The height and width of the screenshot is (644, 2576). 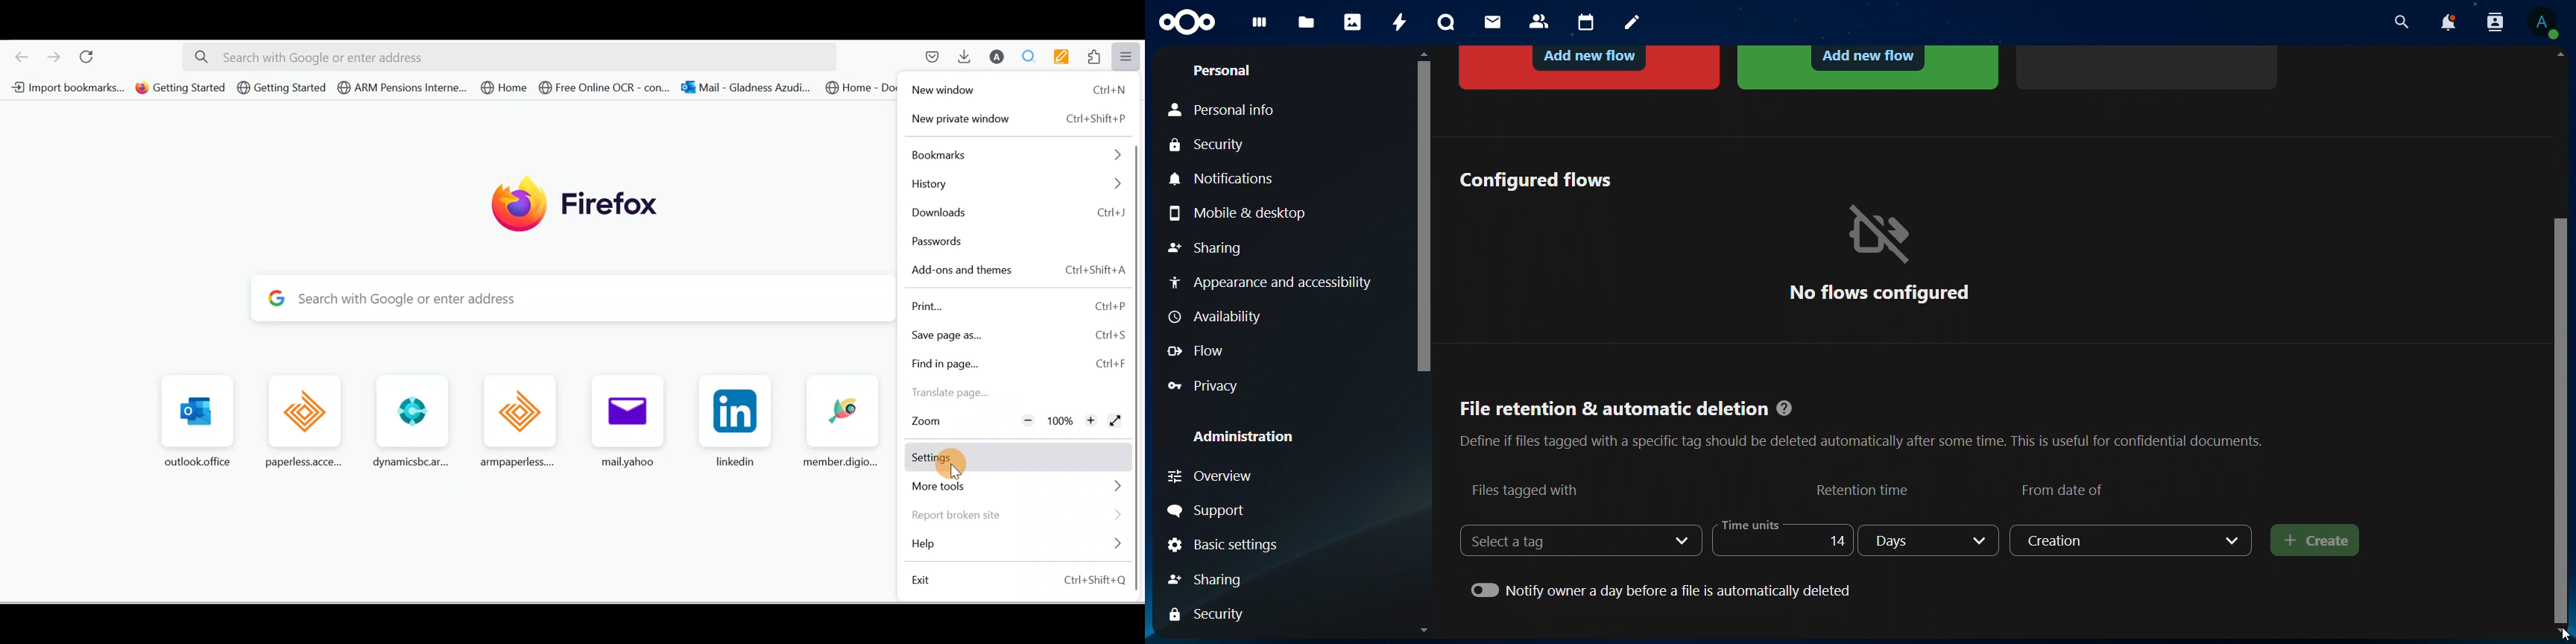 What do you see at coordinates (2554, 635) in the screenshot?
I see `cursor` at bounding box center [2554, 635].